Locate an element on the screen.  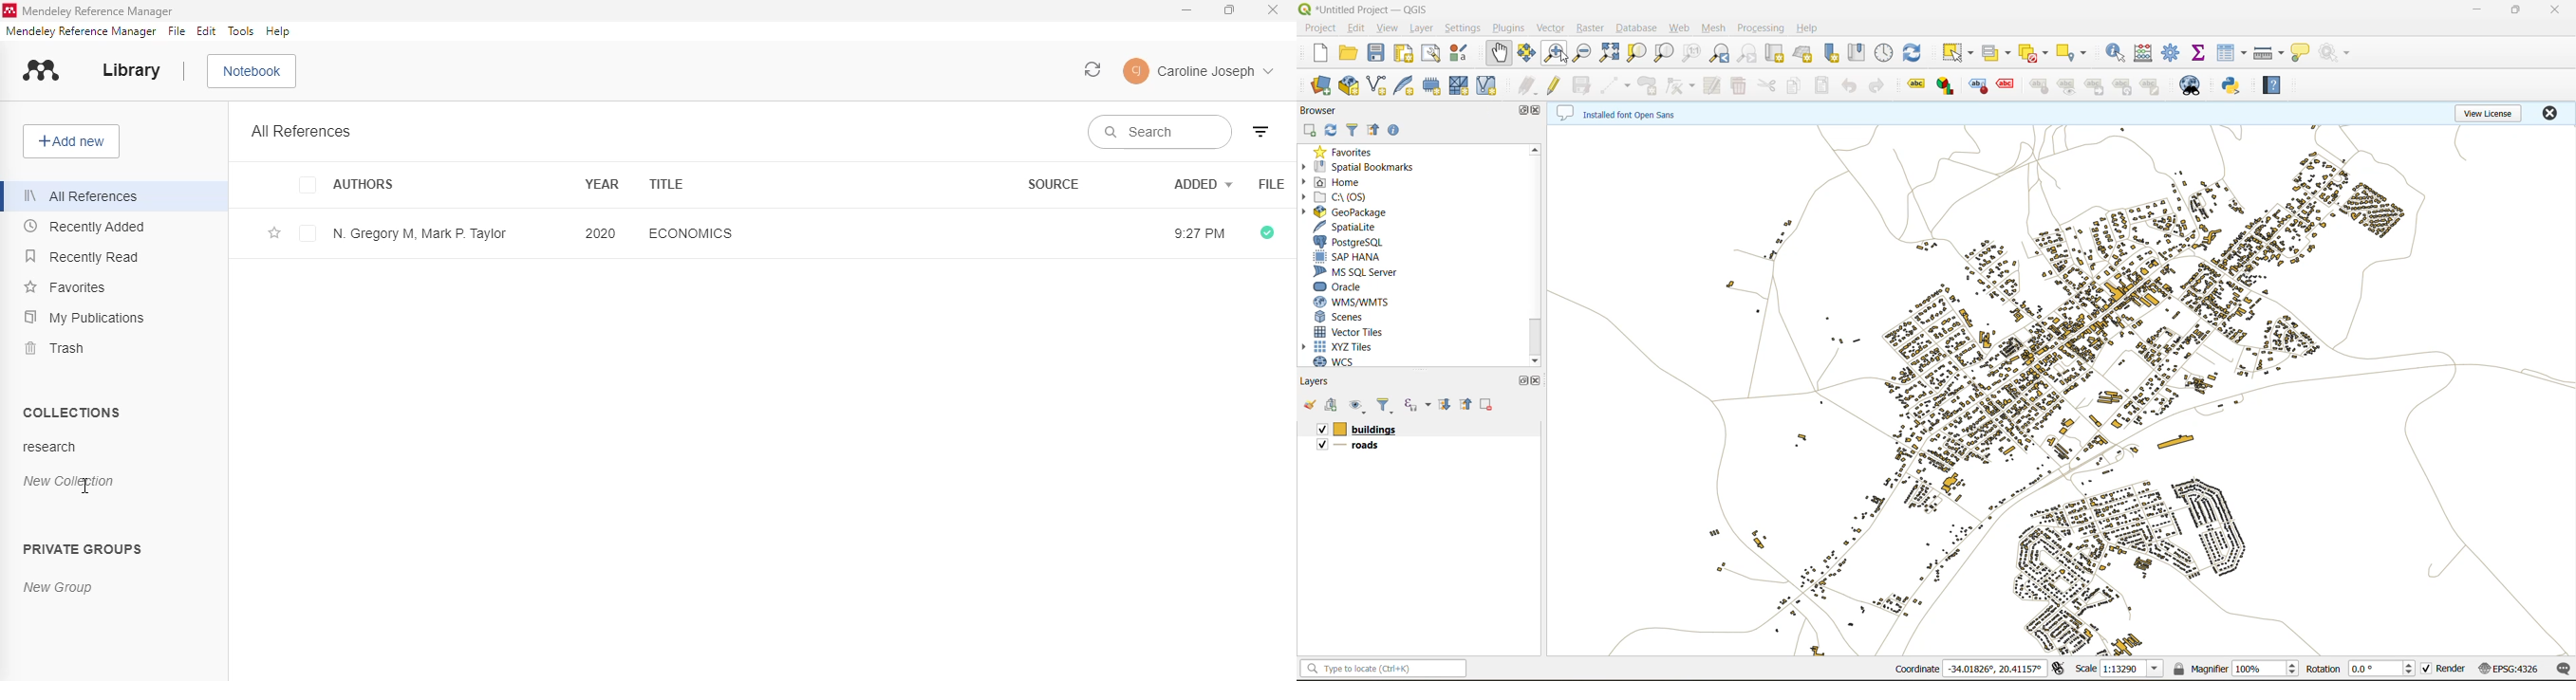
search is located at coordinates (1159, 132).